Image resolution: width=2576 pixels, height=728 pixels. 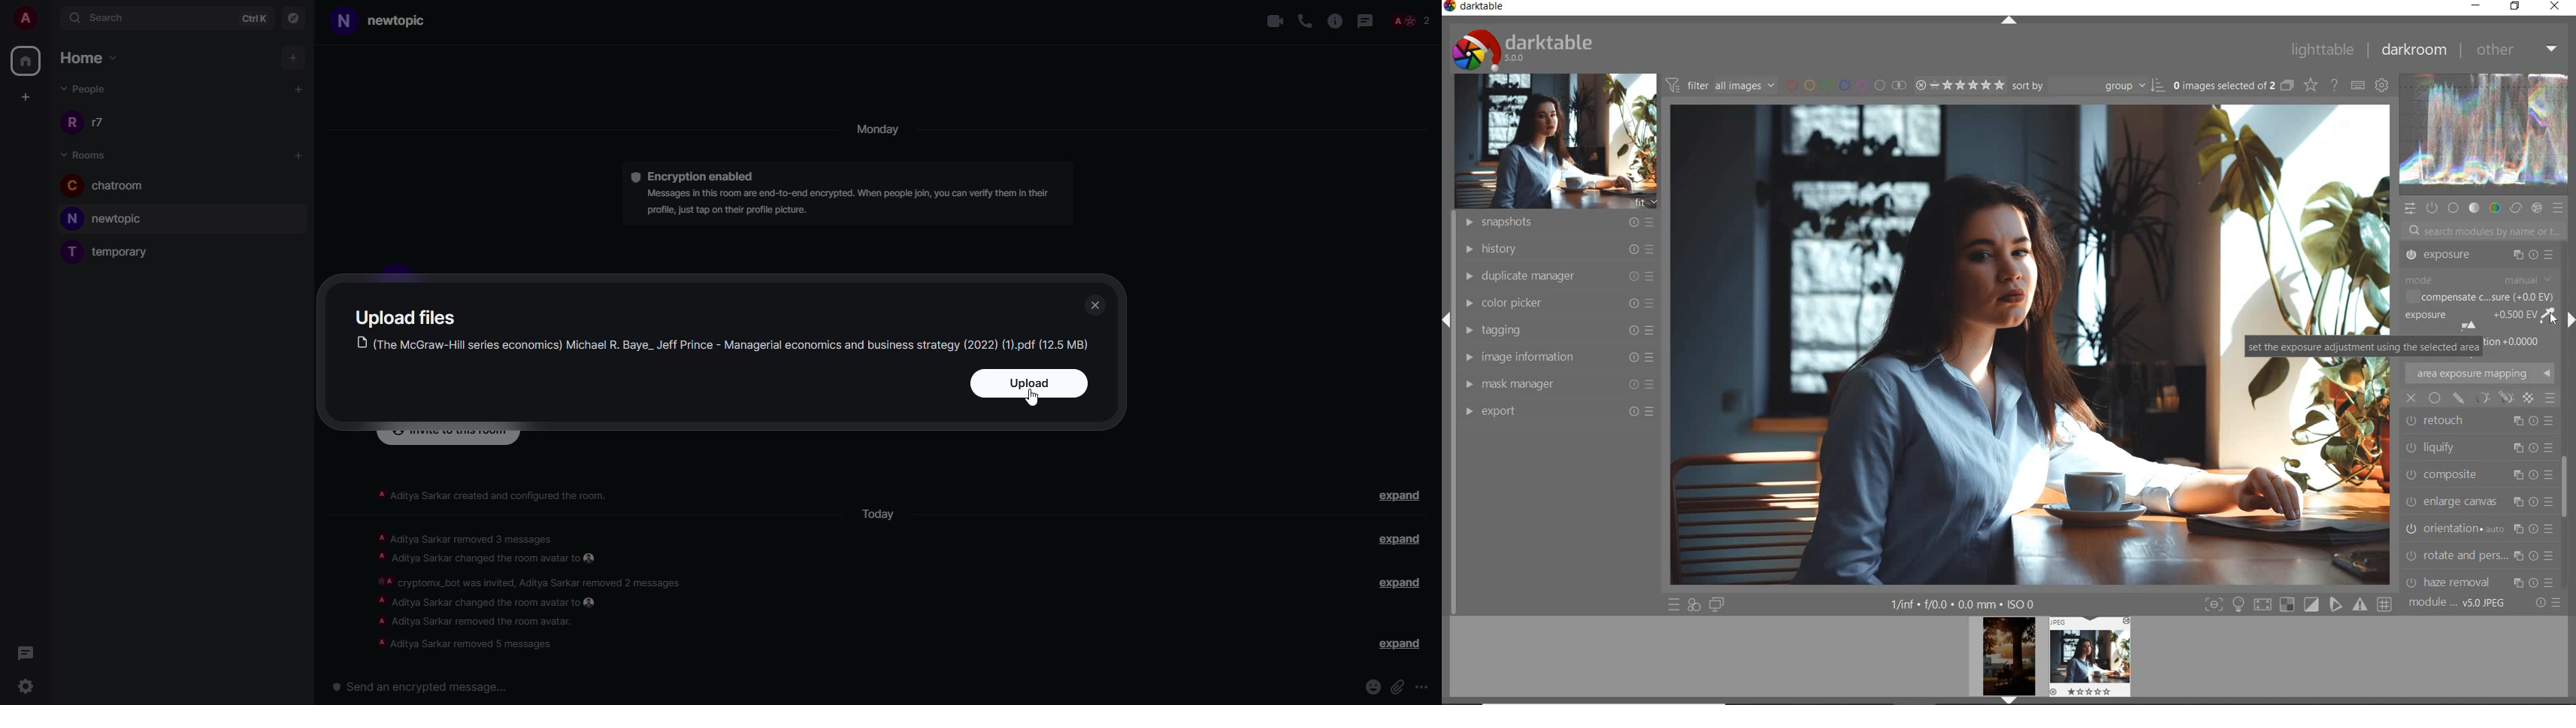 I want to click on threads, so click(x=1368, y=20).